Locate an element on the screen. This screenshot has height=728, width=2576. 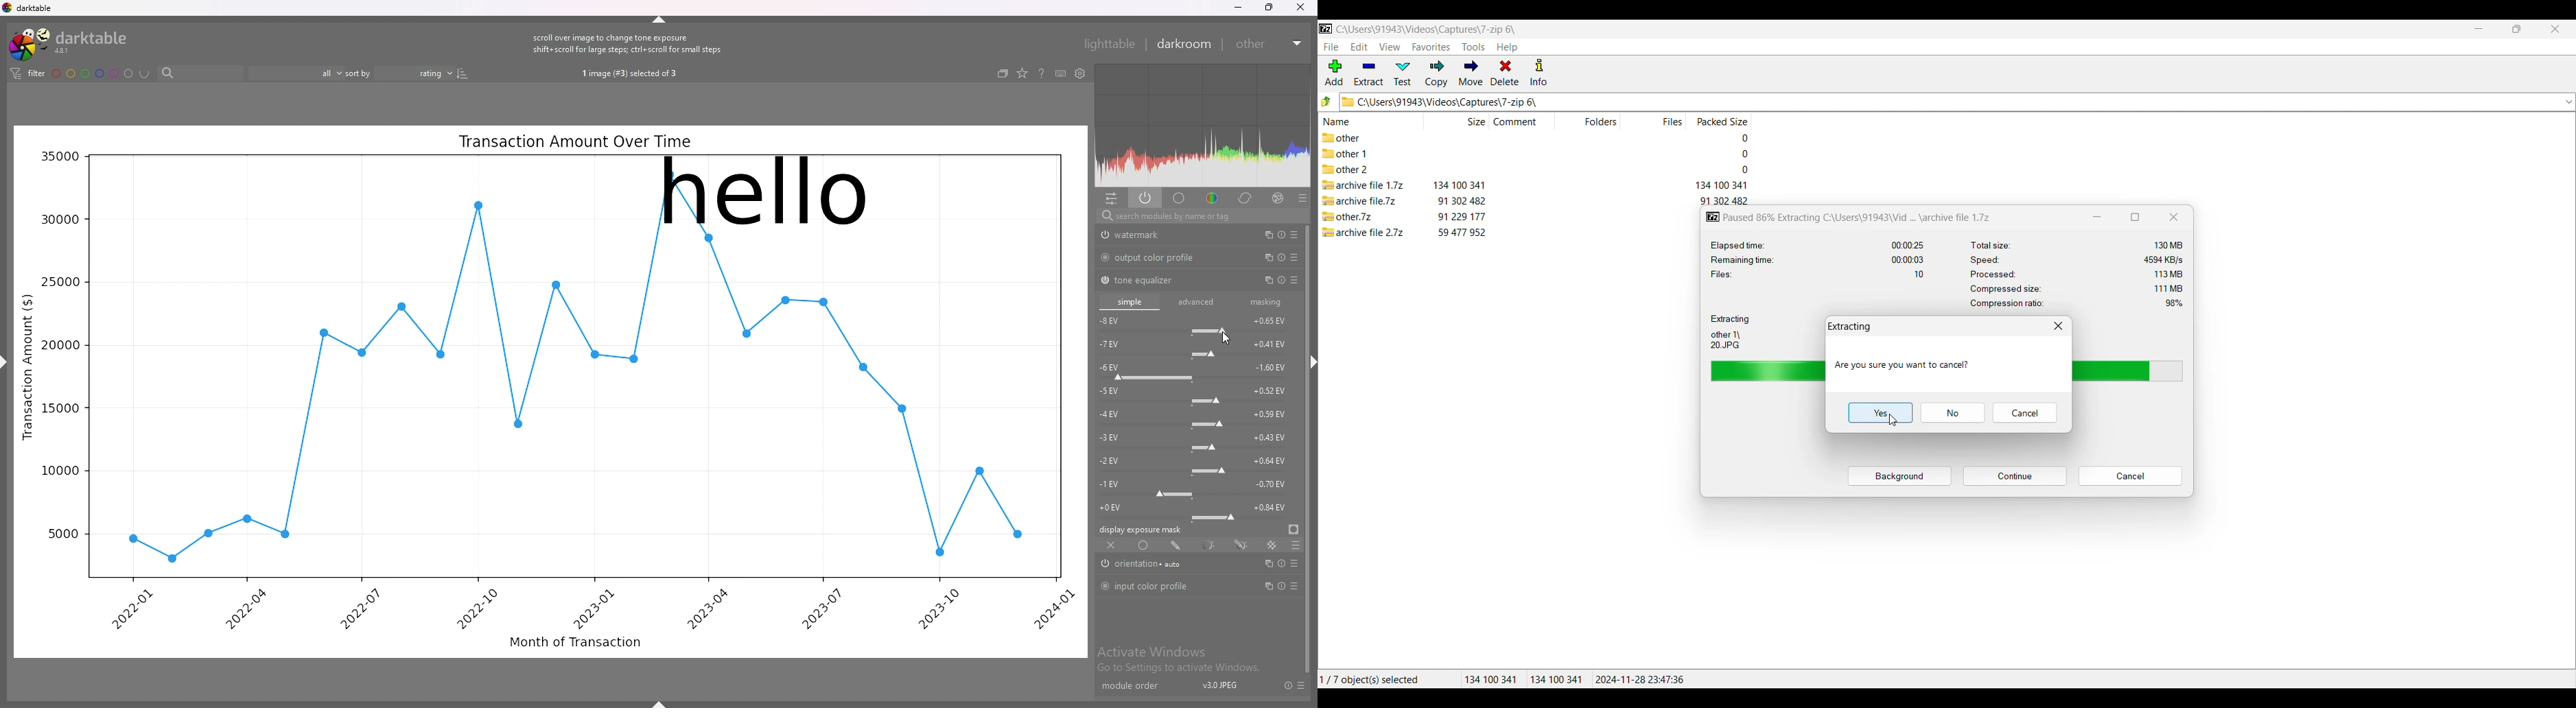
Go to previous folder is located at coordinates (1327, 101).